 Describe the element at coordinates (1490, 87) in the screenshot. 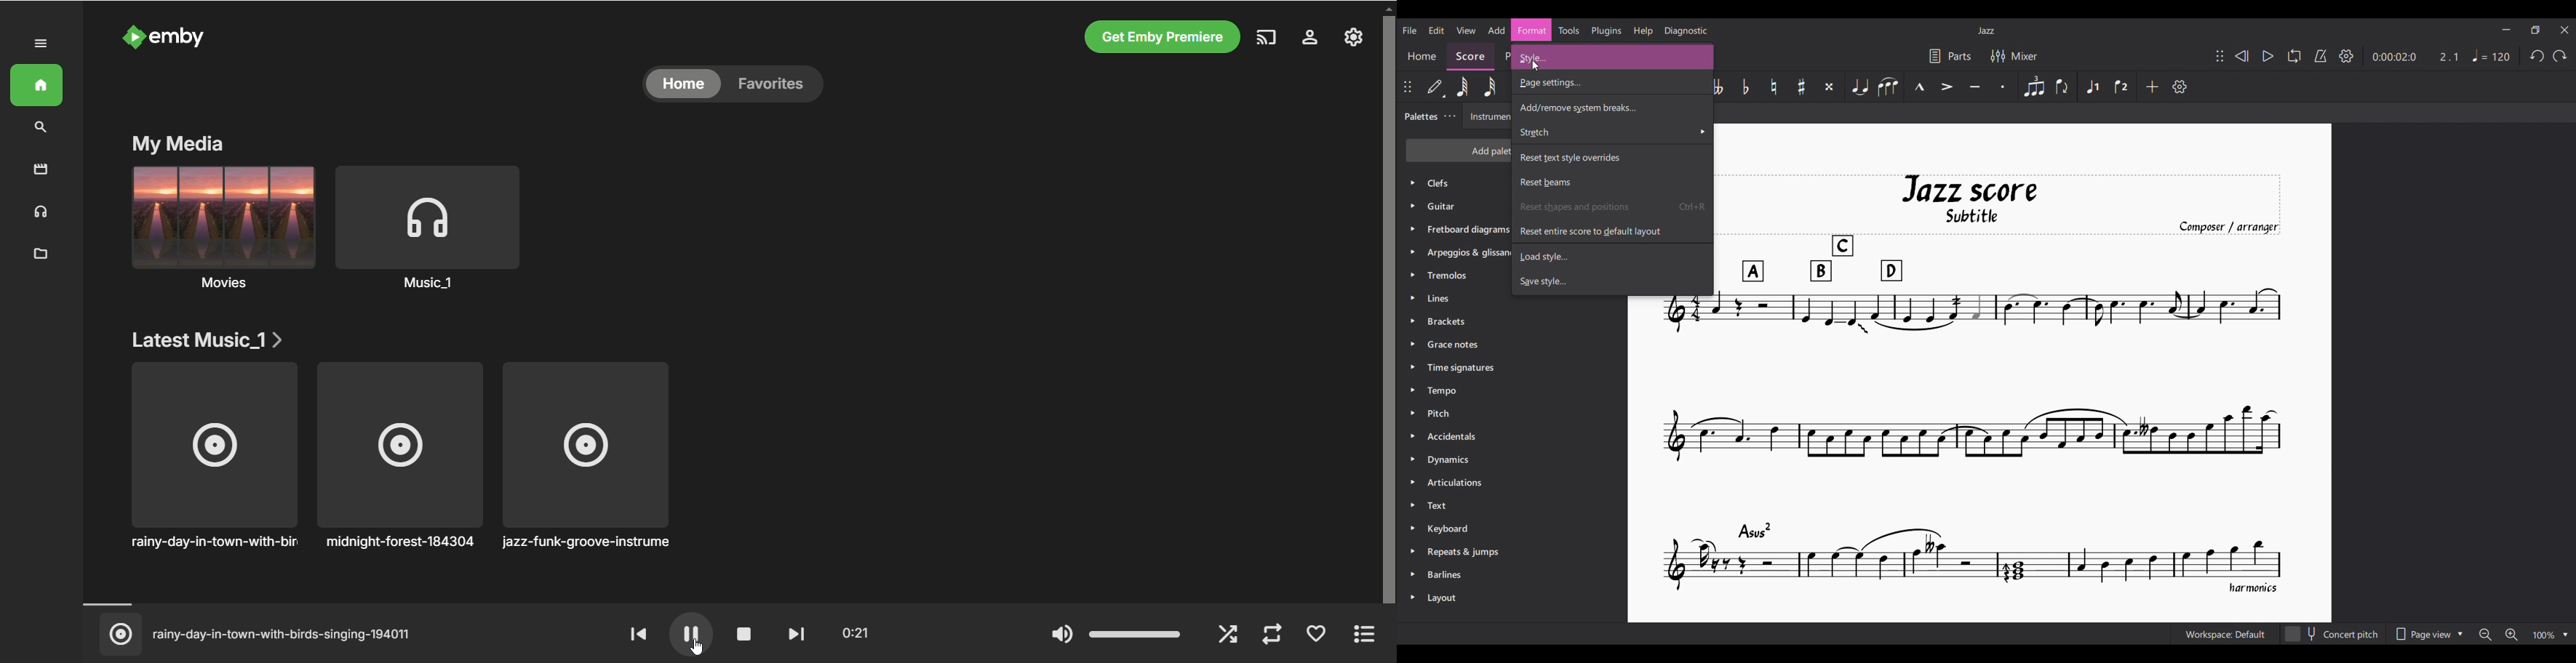

I see `32nd note` at that location.